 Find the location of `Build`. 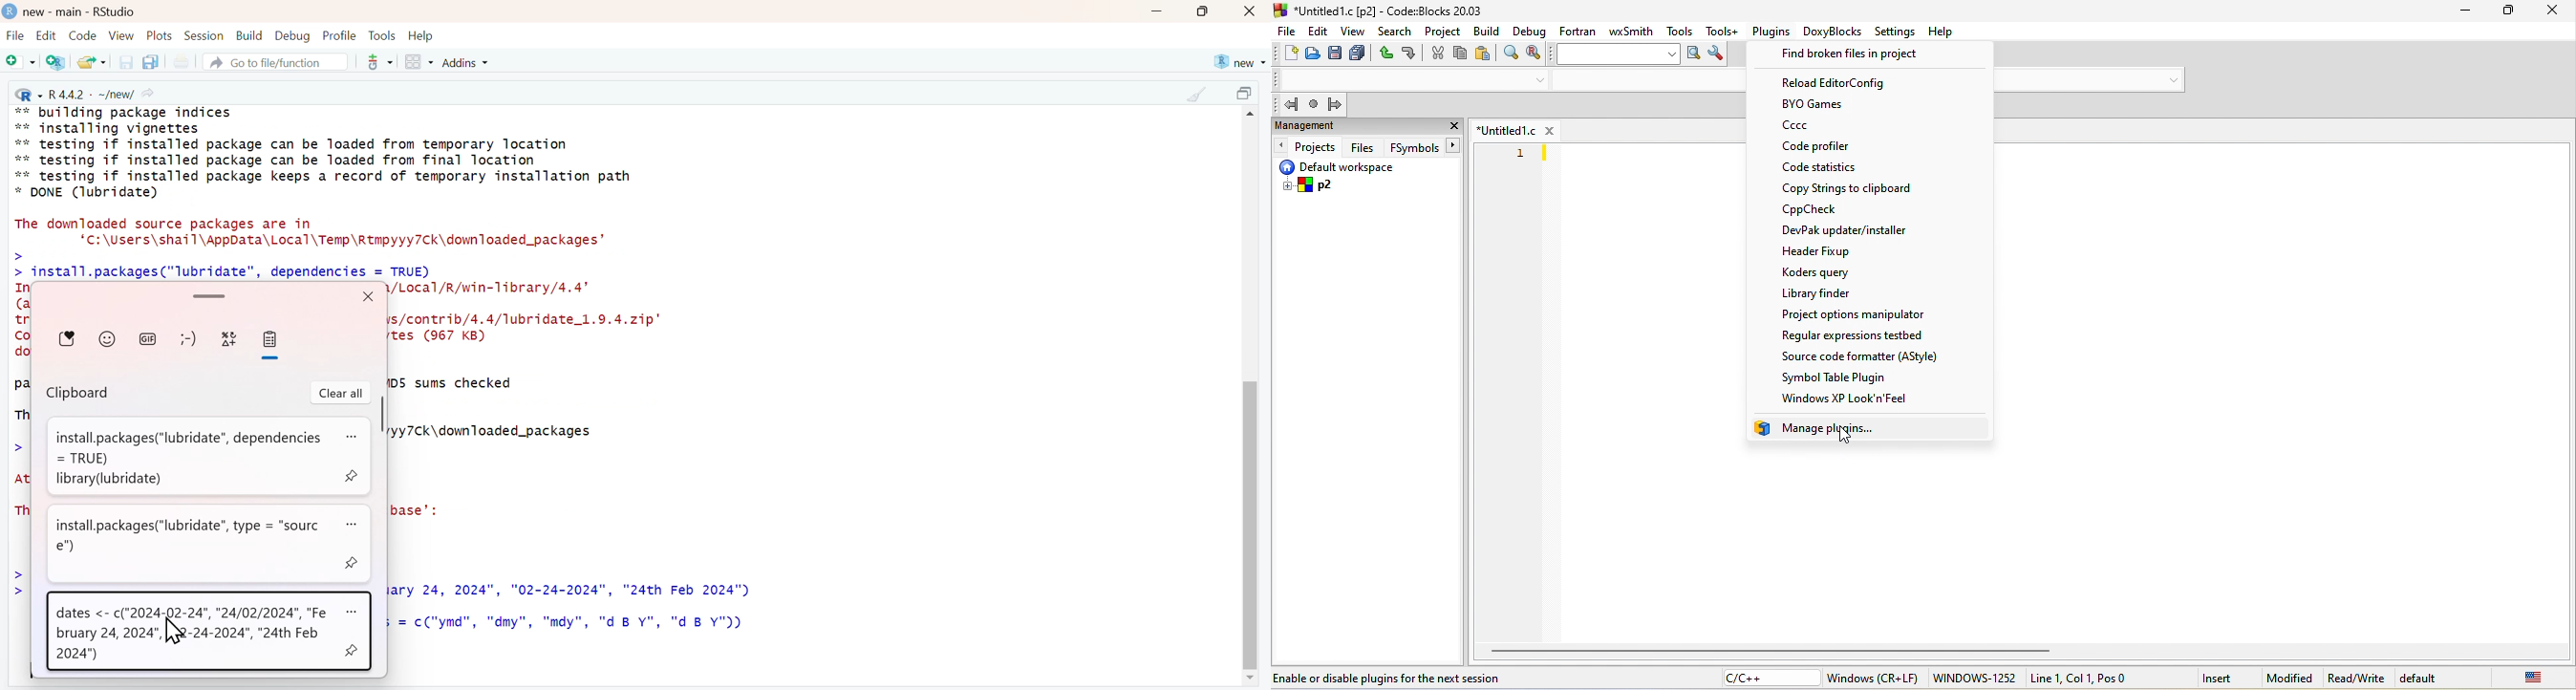

Build is located at coordinates (249, 36).